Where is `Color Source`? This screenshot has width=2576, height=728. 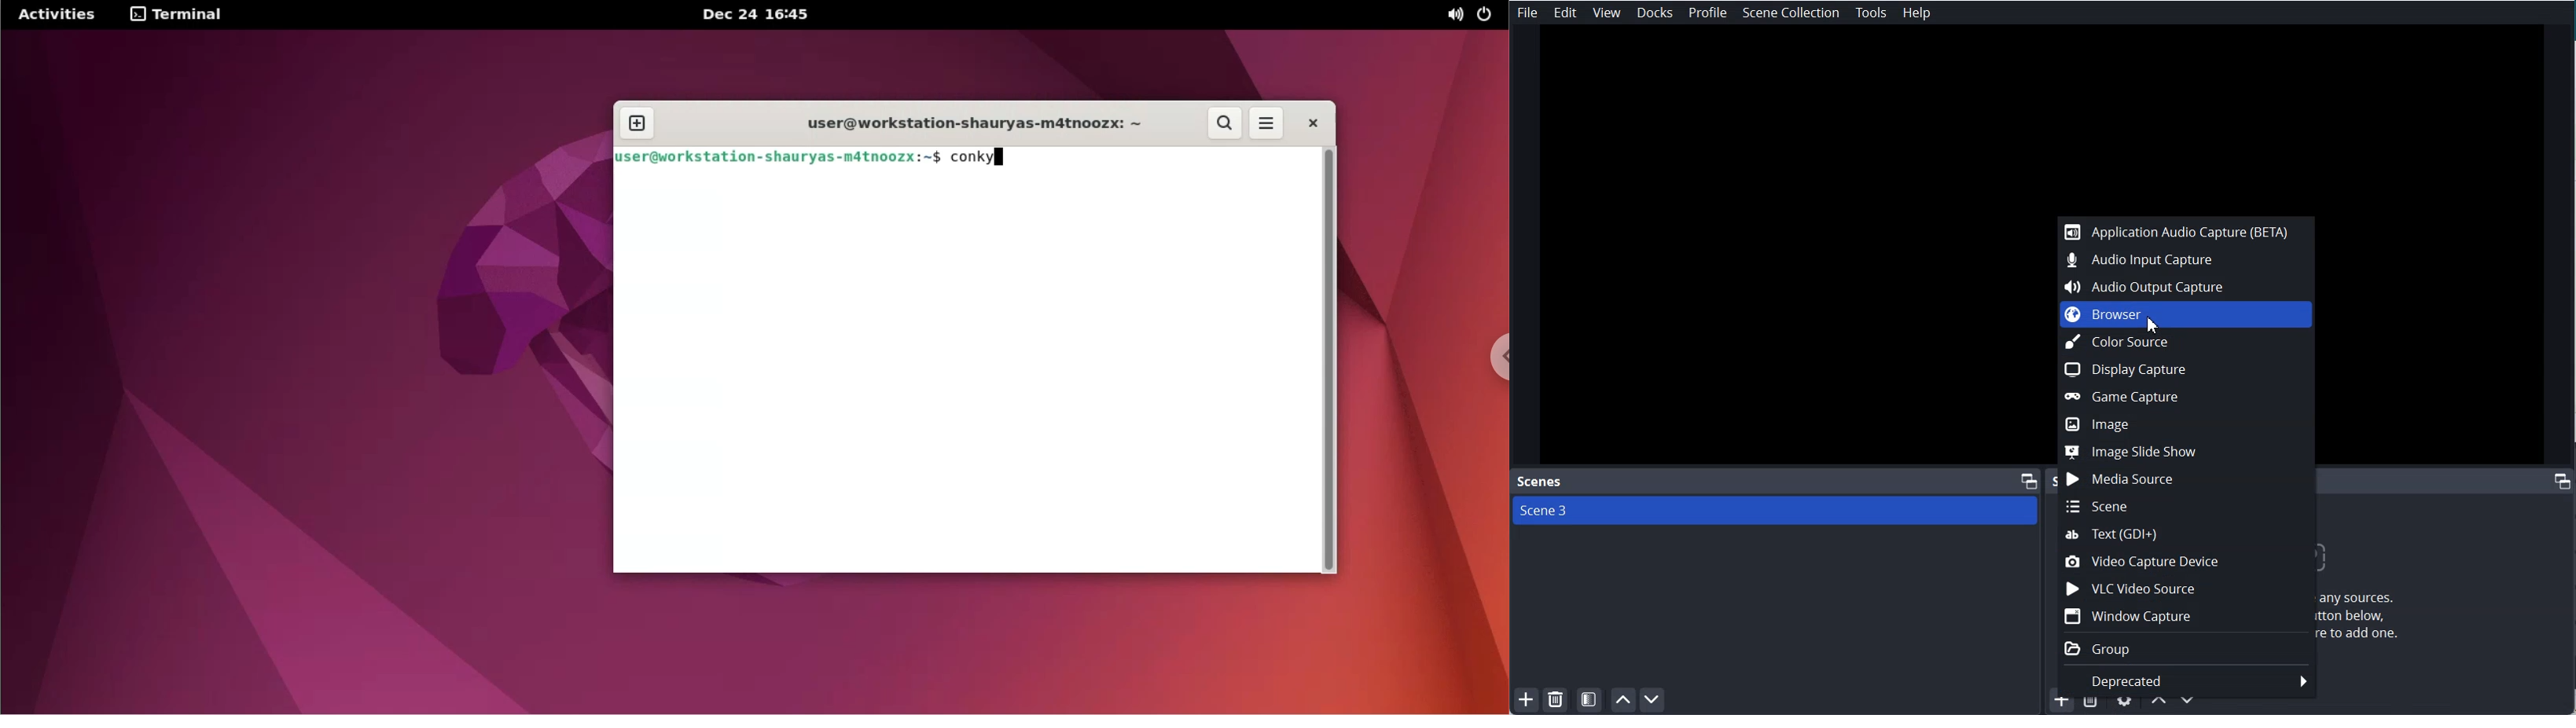 Color Source is located at coordinates (2186, 343).